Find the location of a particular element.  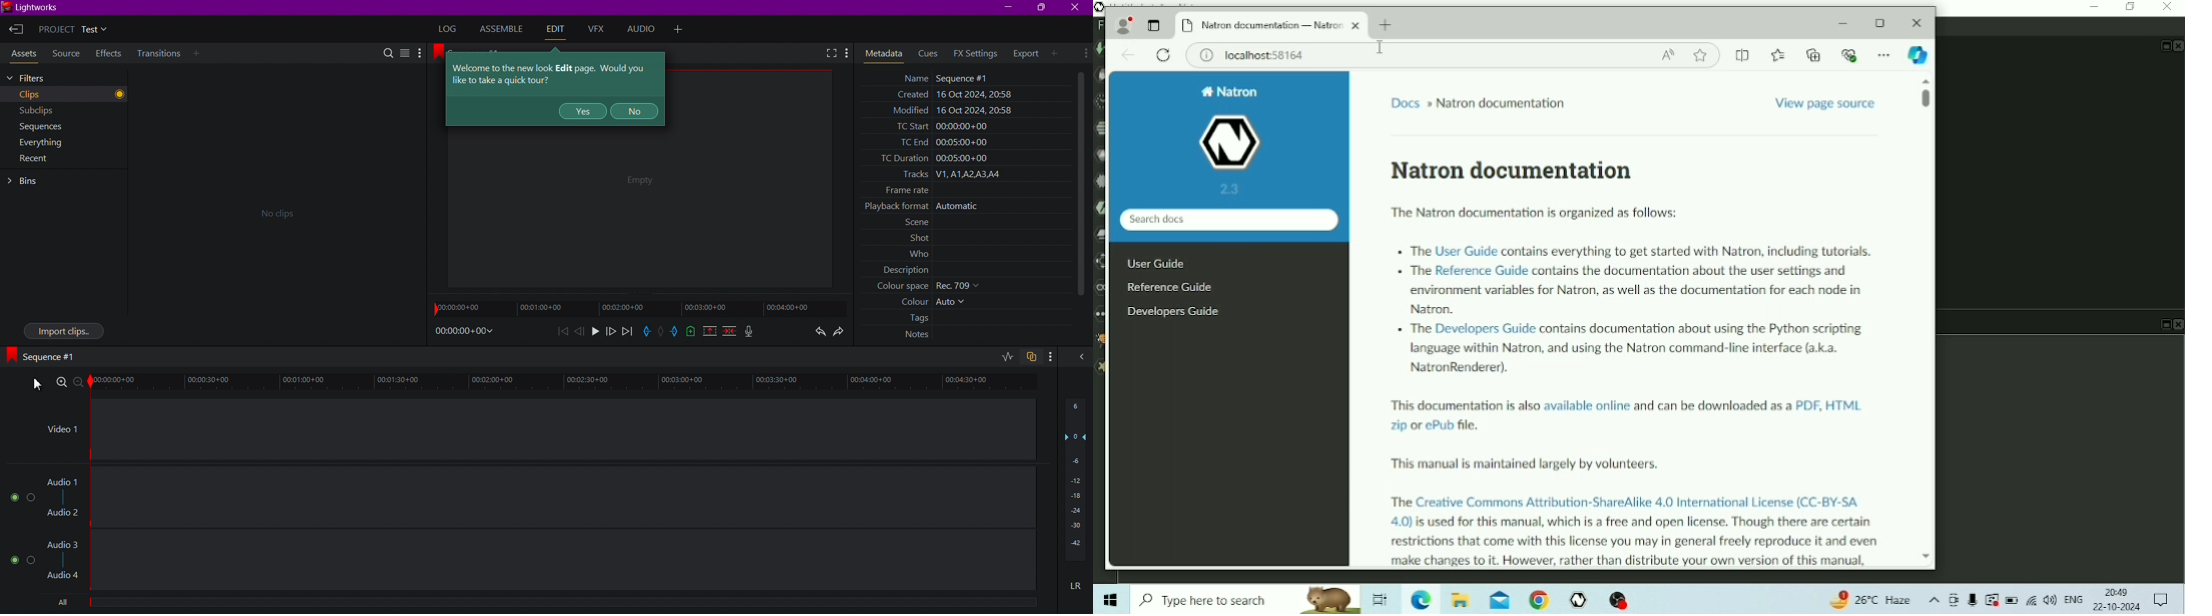

Search is located at coordinates (386, 53).